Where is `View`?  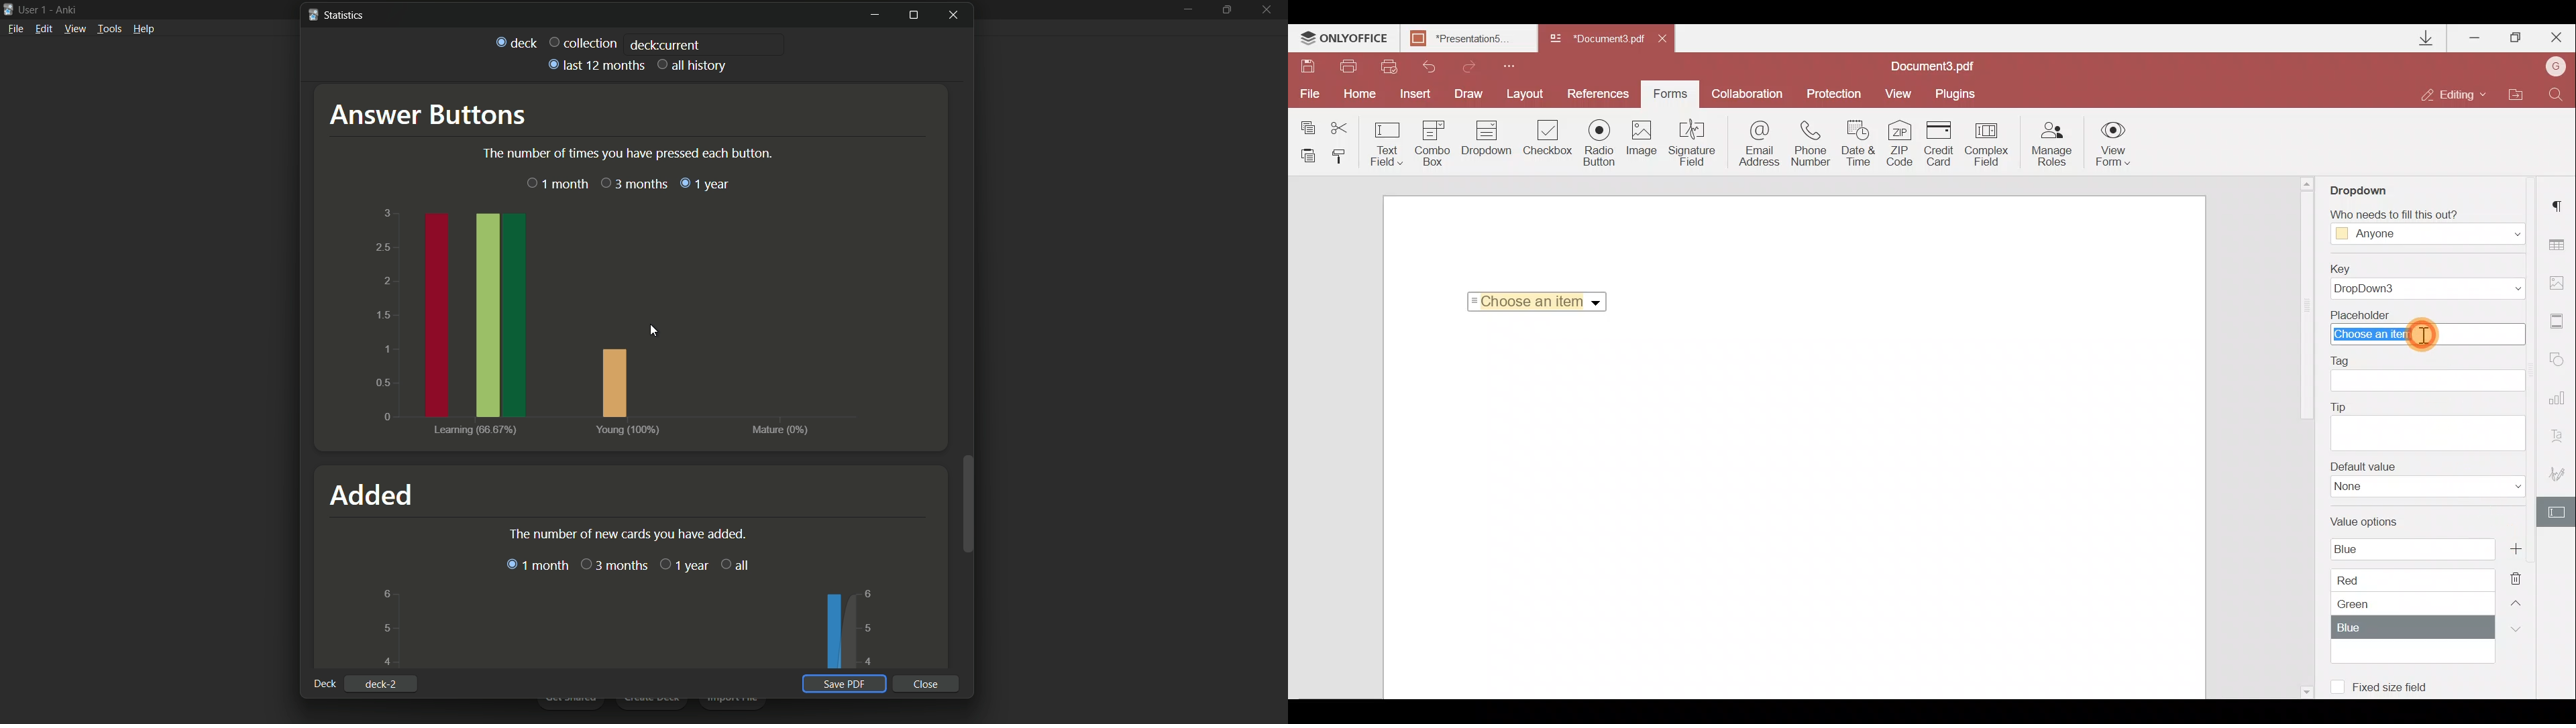 View is located at coordinates (75, 32).